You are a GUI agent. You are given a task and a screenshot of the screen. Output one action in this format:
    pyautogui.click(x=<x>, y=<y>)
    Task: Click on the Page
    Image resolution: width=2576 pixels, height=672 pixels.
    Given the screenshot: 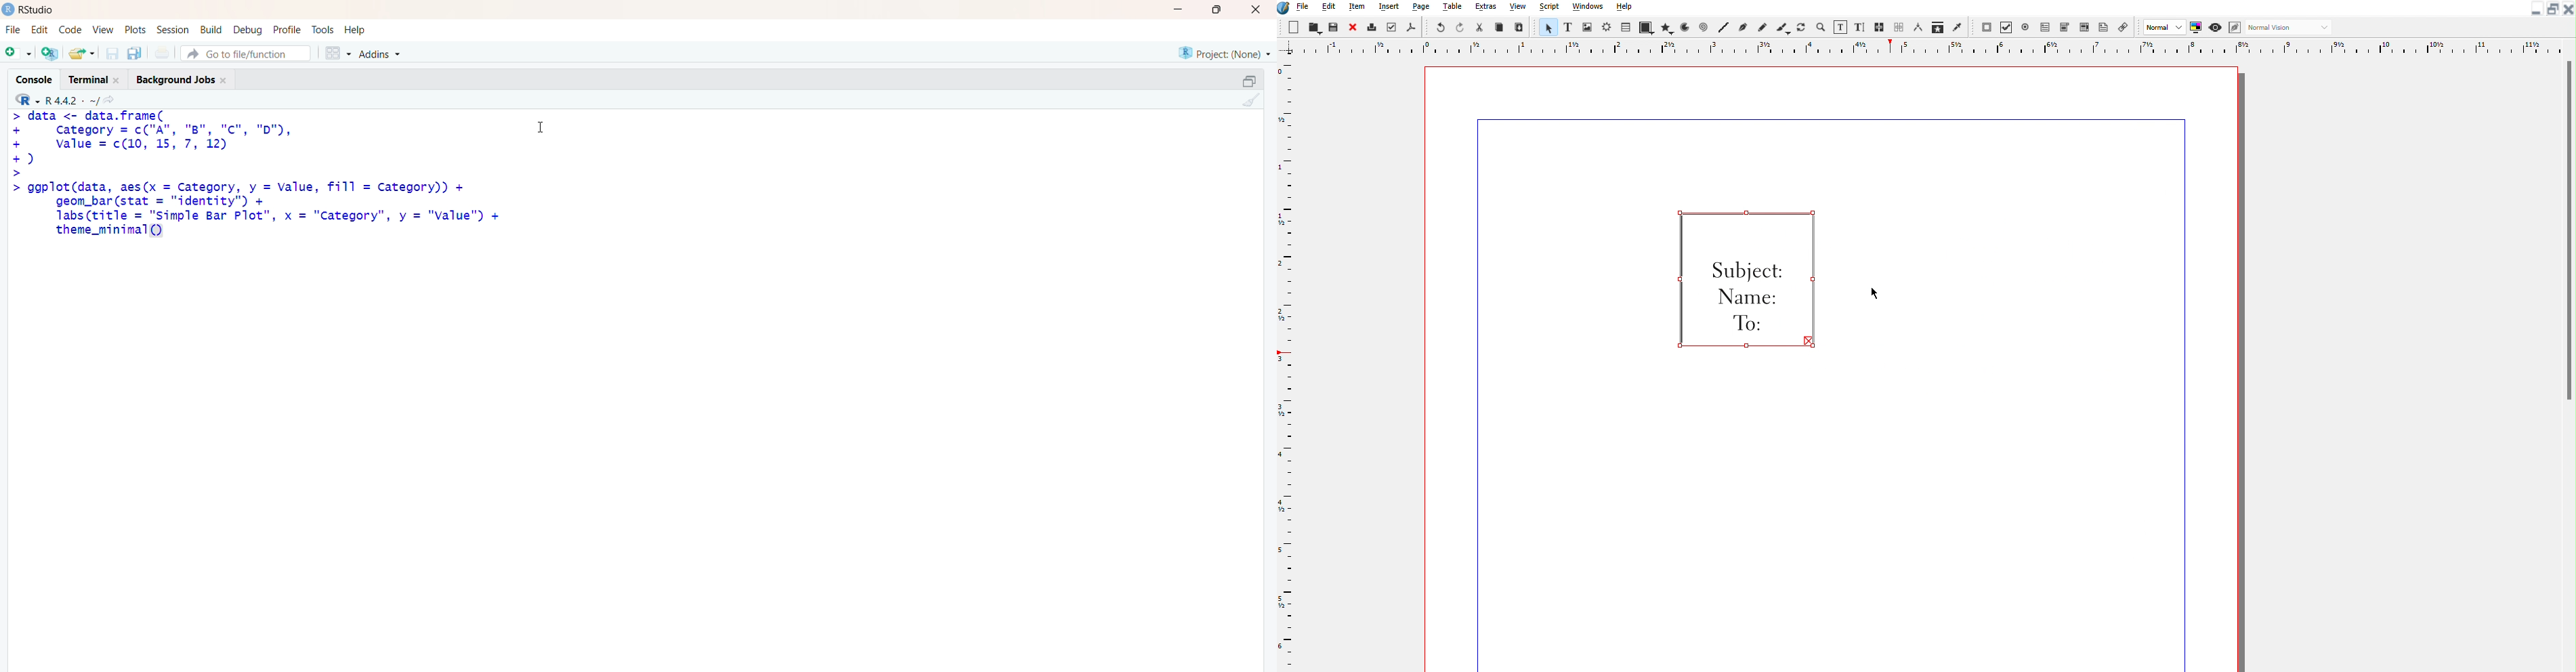 What is the action you would take?
    pyautogui.click(x=1423, y=9)
    